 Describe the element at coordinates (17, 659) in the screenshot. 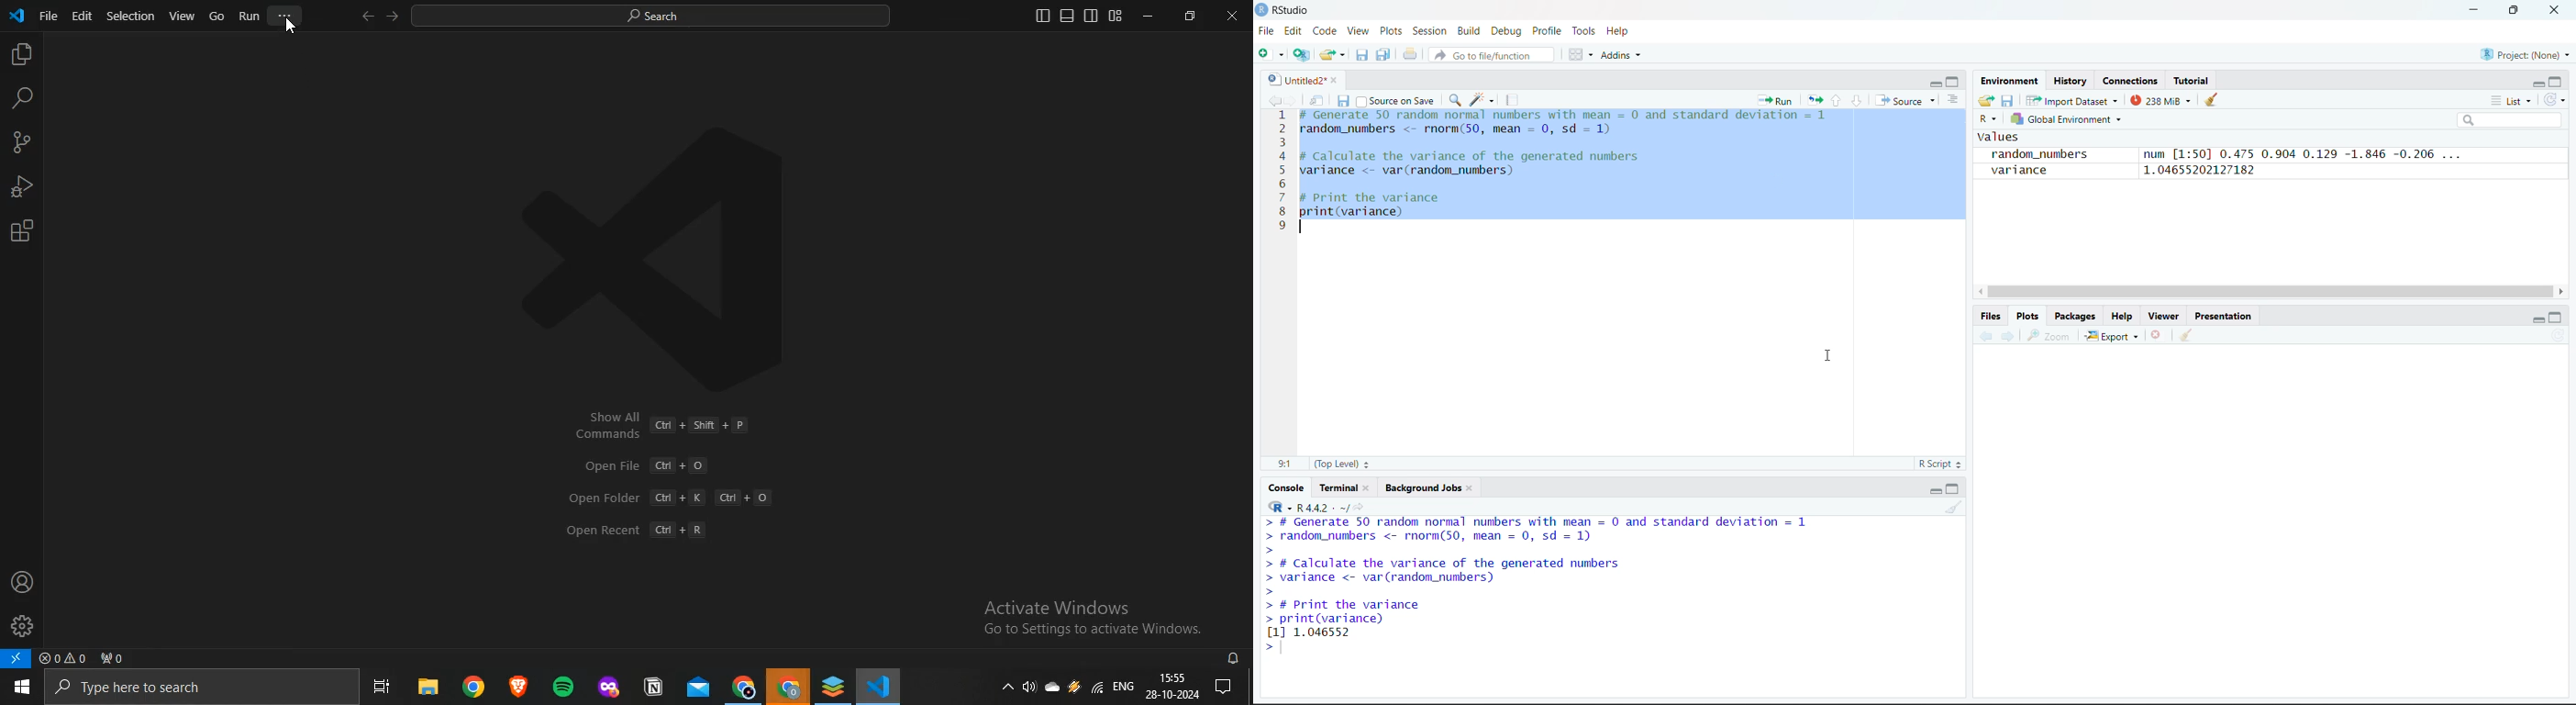

I see `open a remote window` at that location.